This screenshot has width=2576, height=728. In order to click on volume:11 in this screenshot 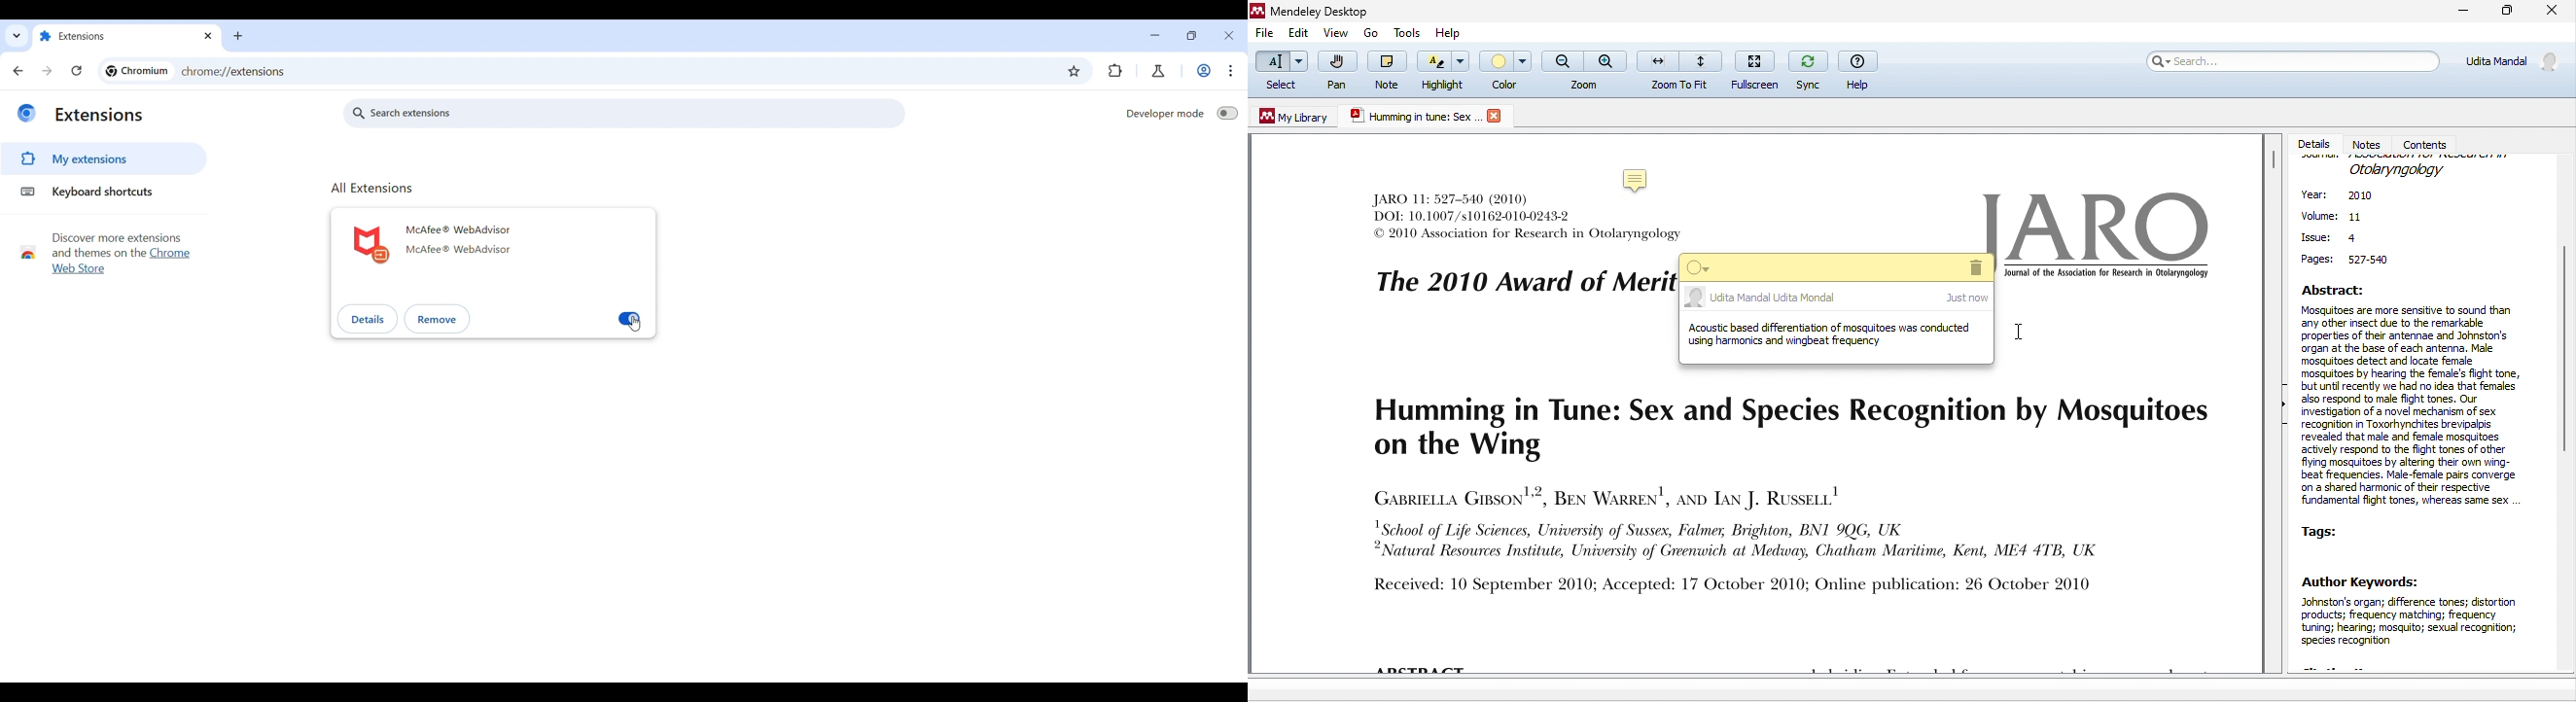, I will do `click(2332, 218)`.